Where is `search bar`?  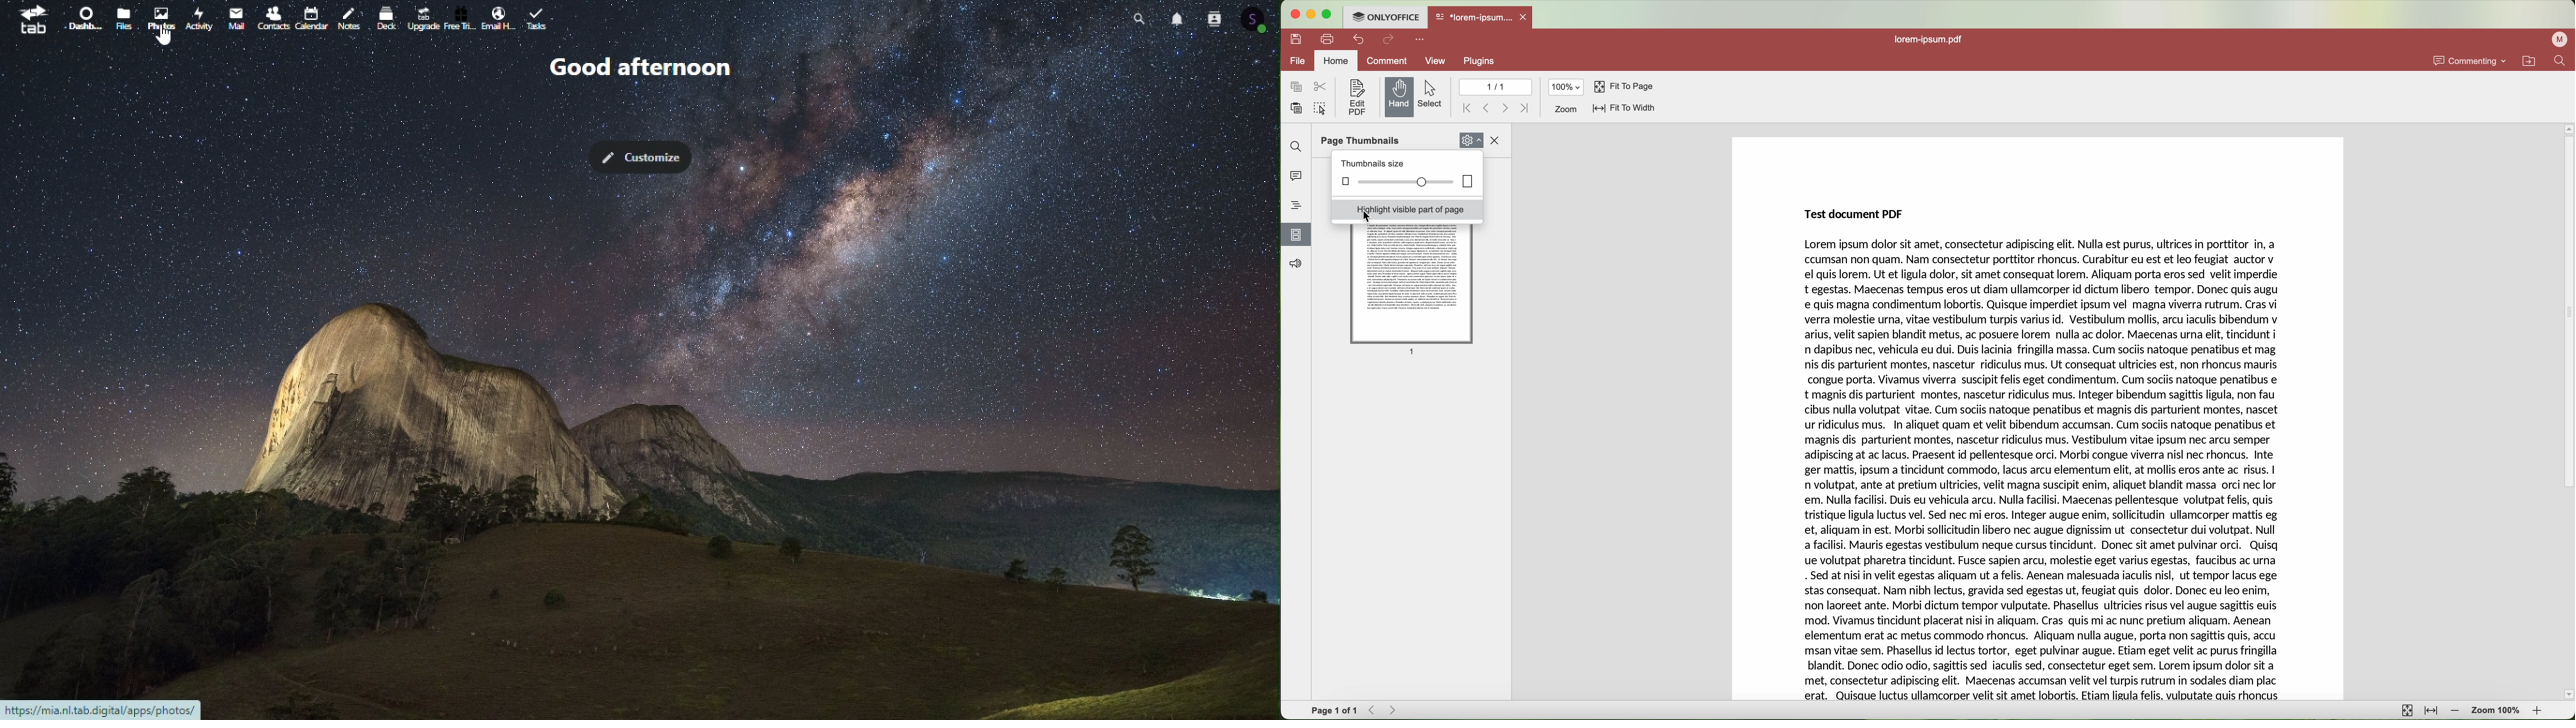 search bar is located at coordinates (1143, 19).